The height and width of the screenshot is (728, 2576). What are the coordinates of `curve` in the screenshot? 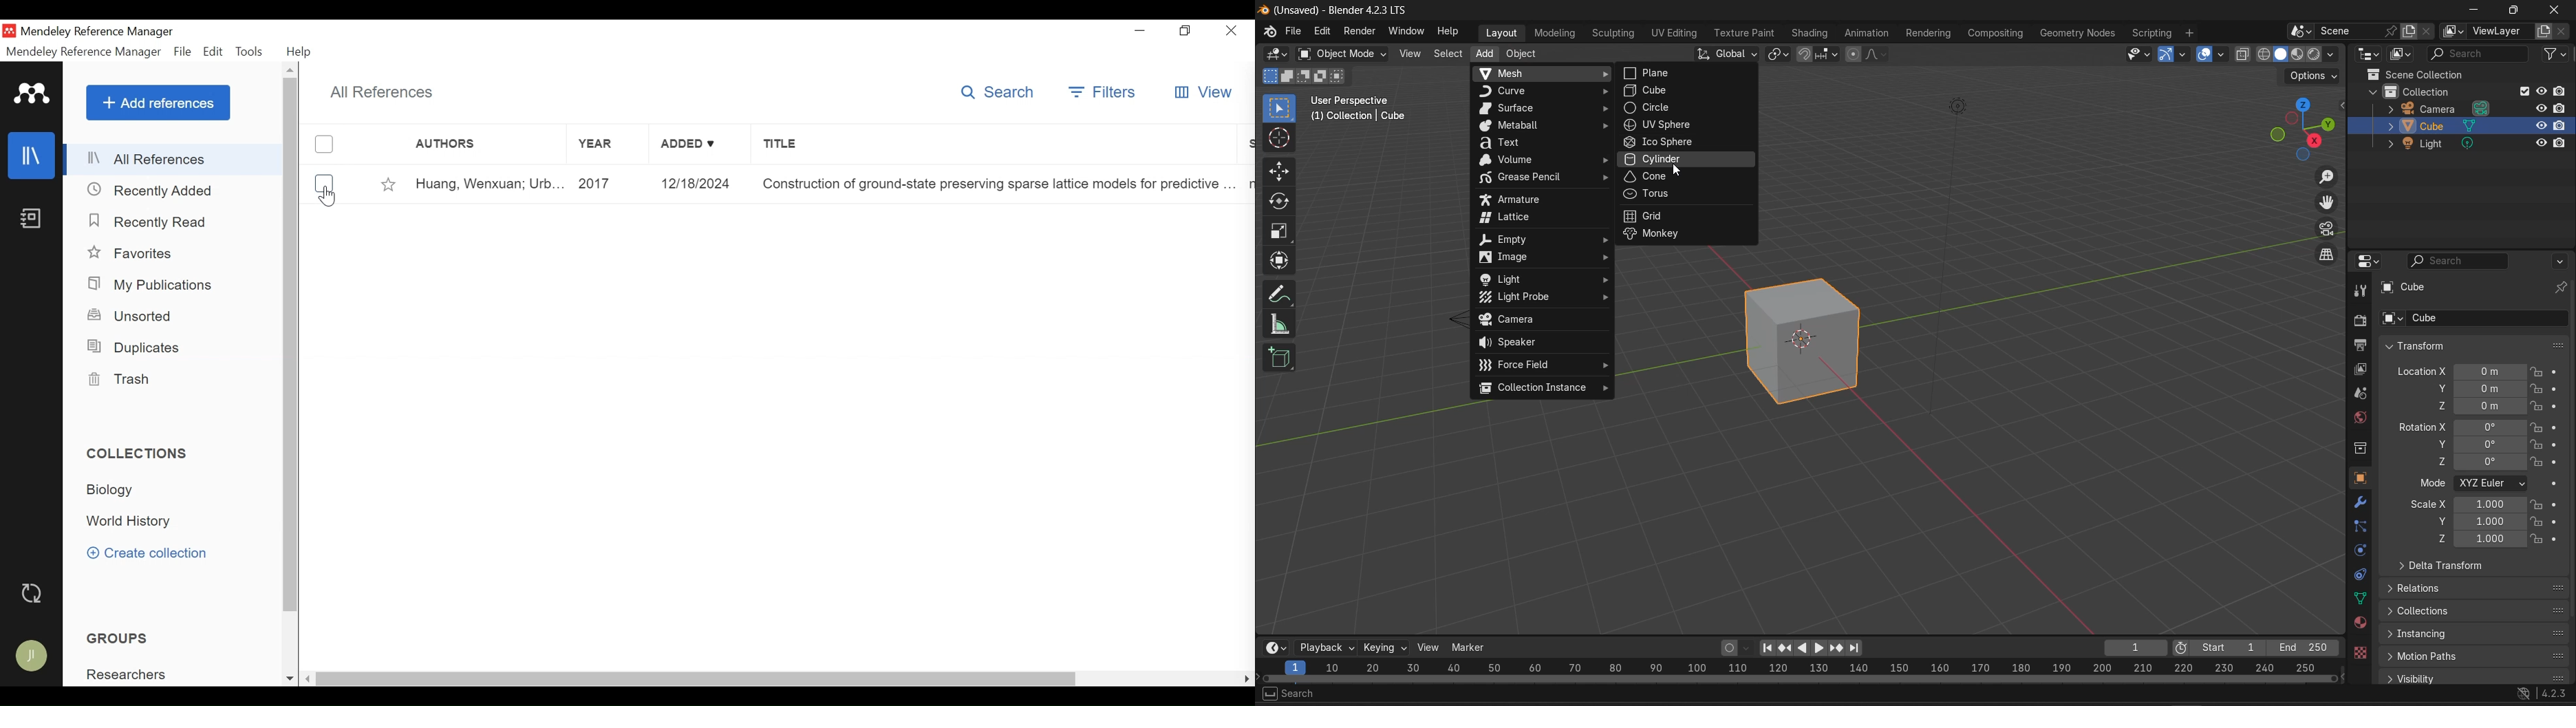 It's located at (1544, 92).